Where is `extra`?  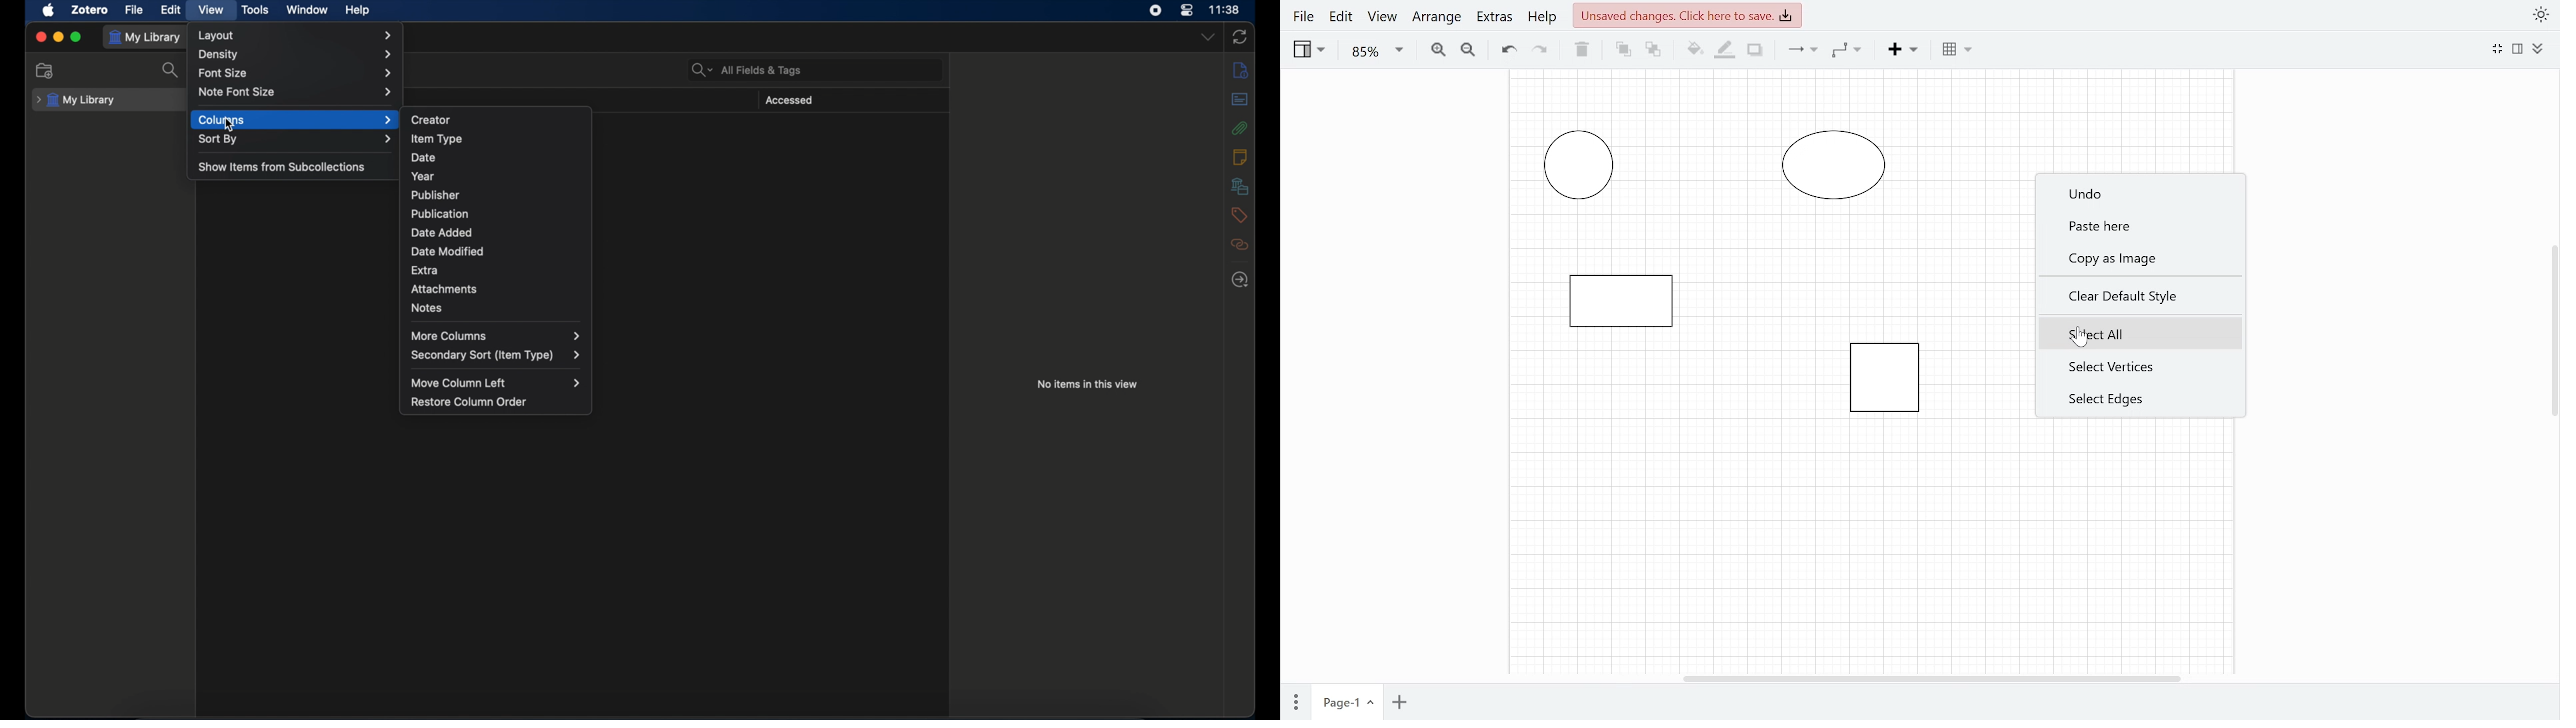
extra is located at coordinates (424, 269).